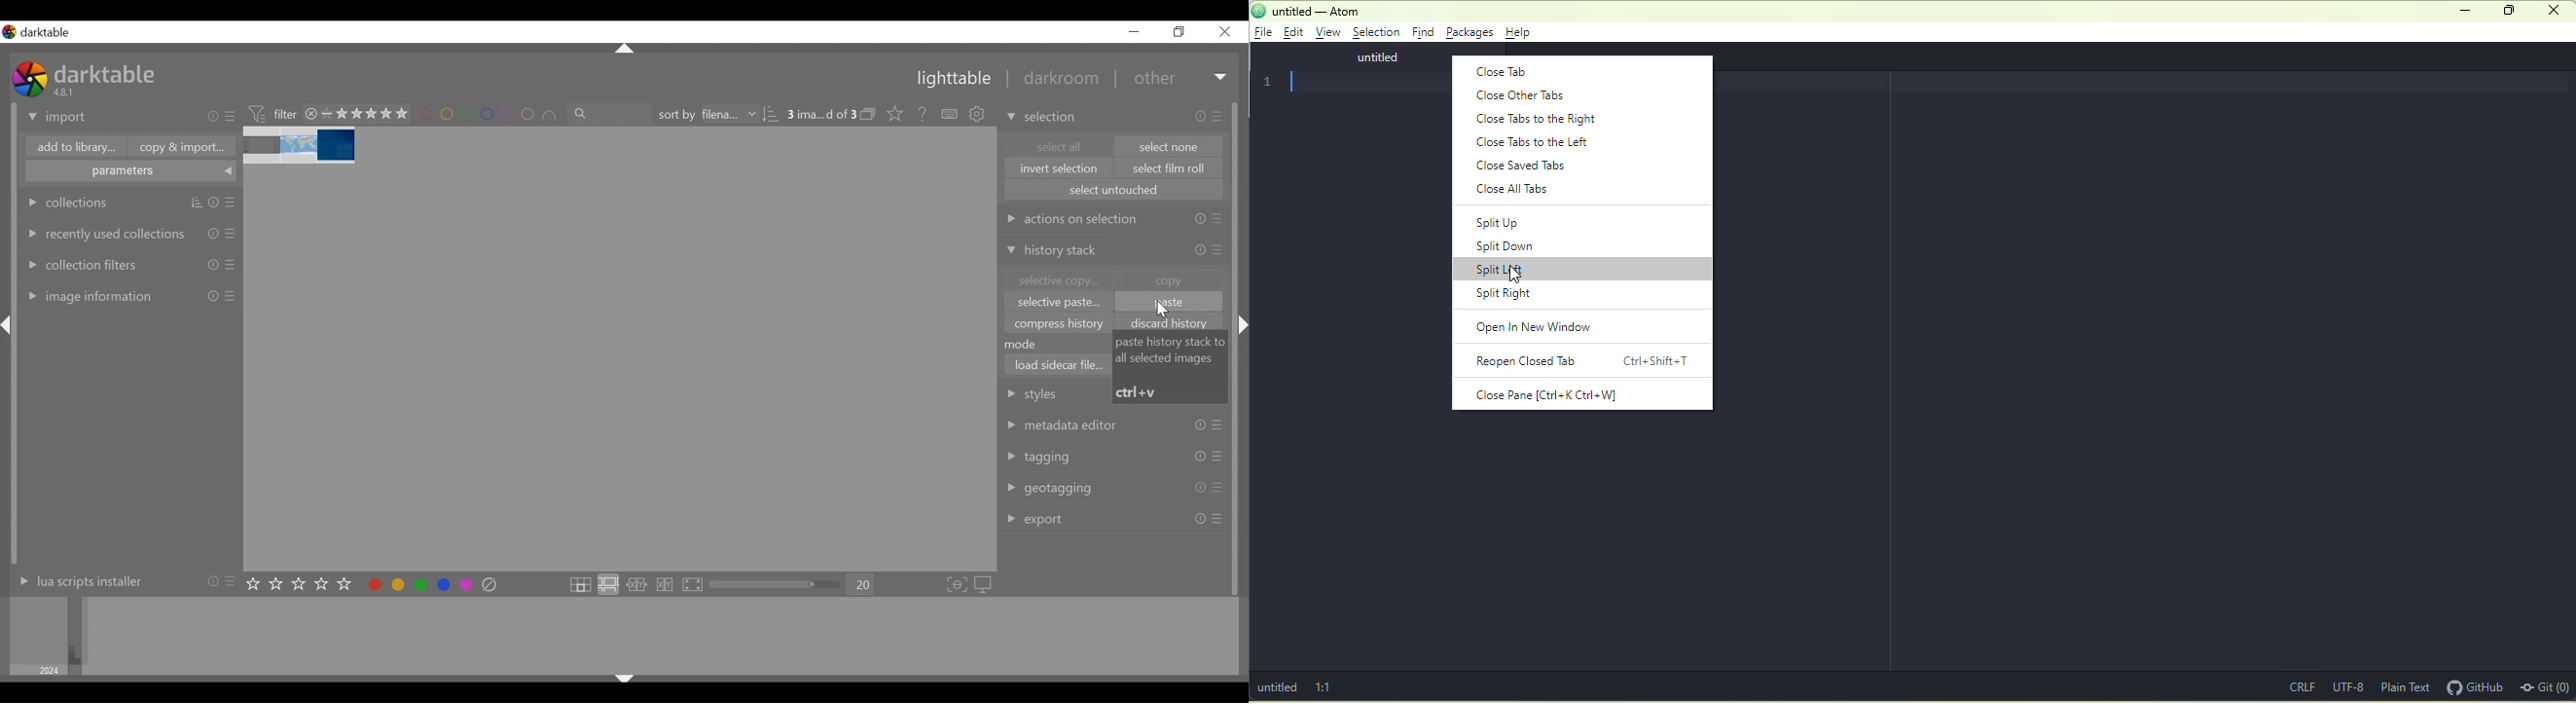 The width and height of the screenshot is (2576, 728). What do you see at coordinates (1153, 79) in the screenshot?
I see `other` at bounding box center [1153, 79].